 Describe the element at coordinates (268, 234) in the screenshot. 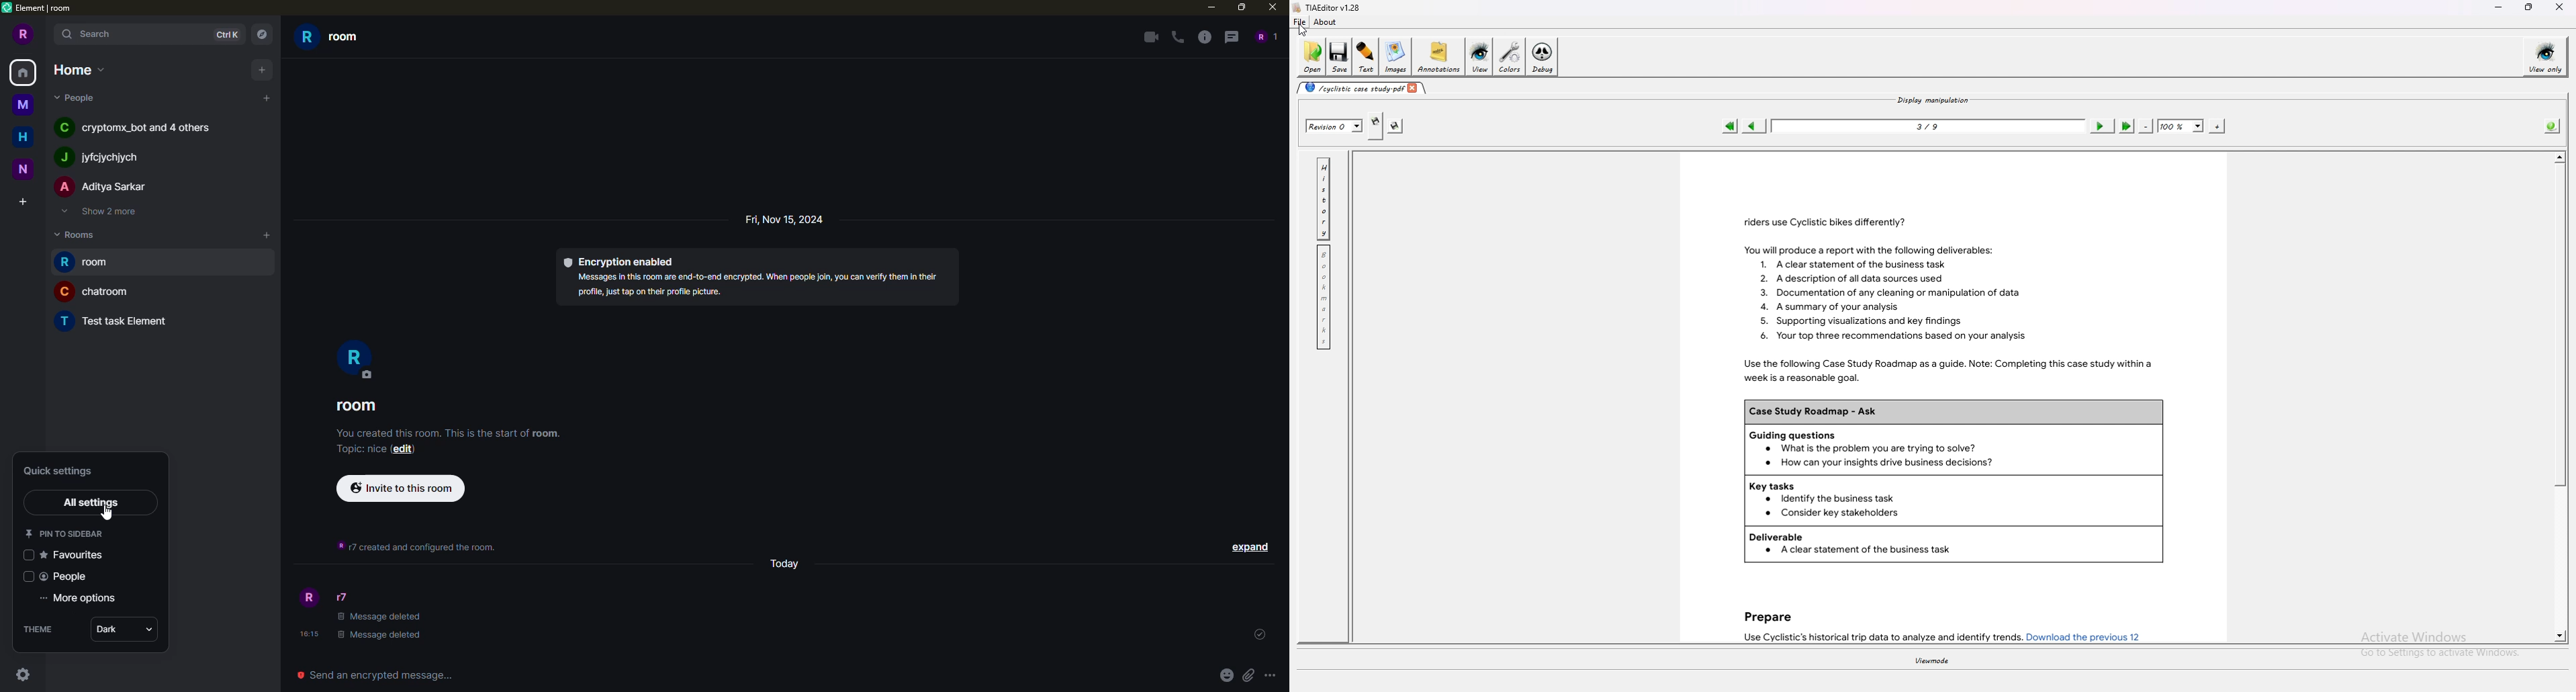

I see `add` at that location.